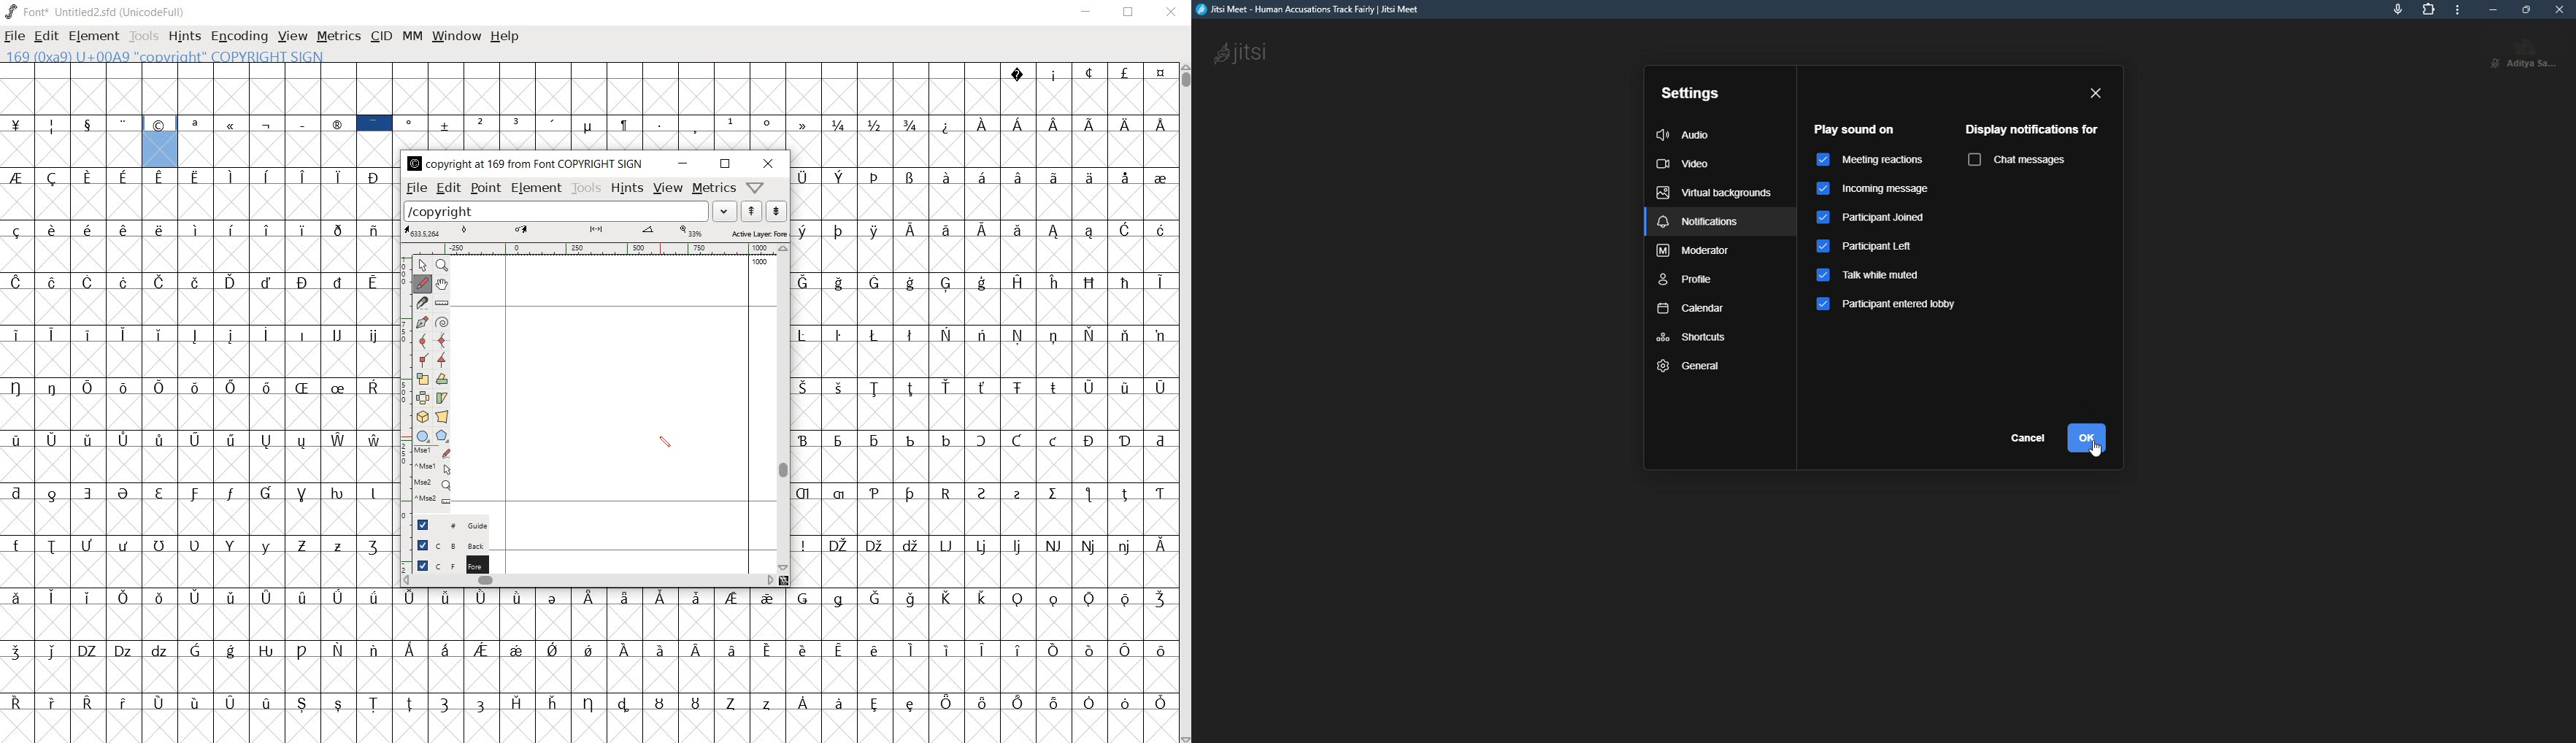 This screenshot has width=2576, height=756. Describe the element at coordinates (626, 188) in the screenshot. I see `hints` at that location.